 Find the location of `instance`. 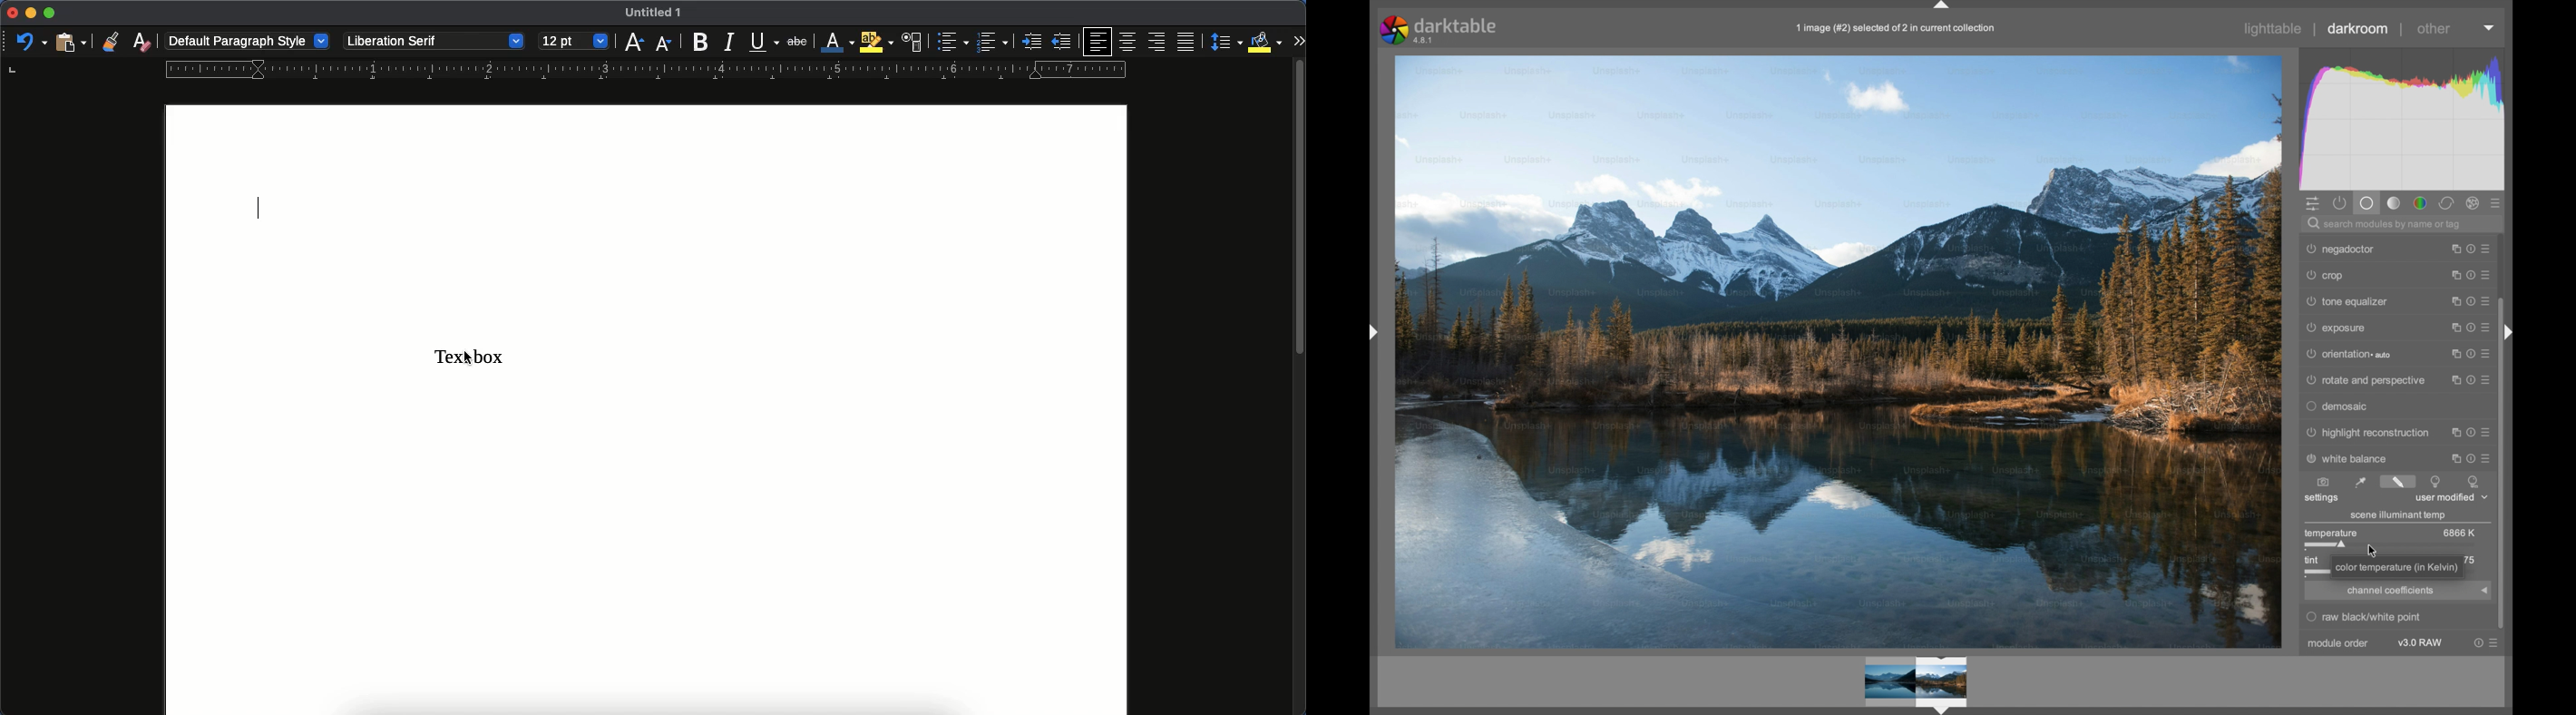

instance is located at coordinates (2454, 351).